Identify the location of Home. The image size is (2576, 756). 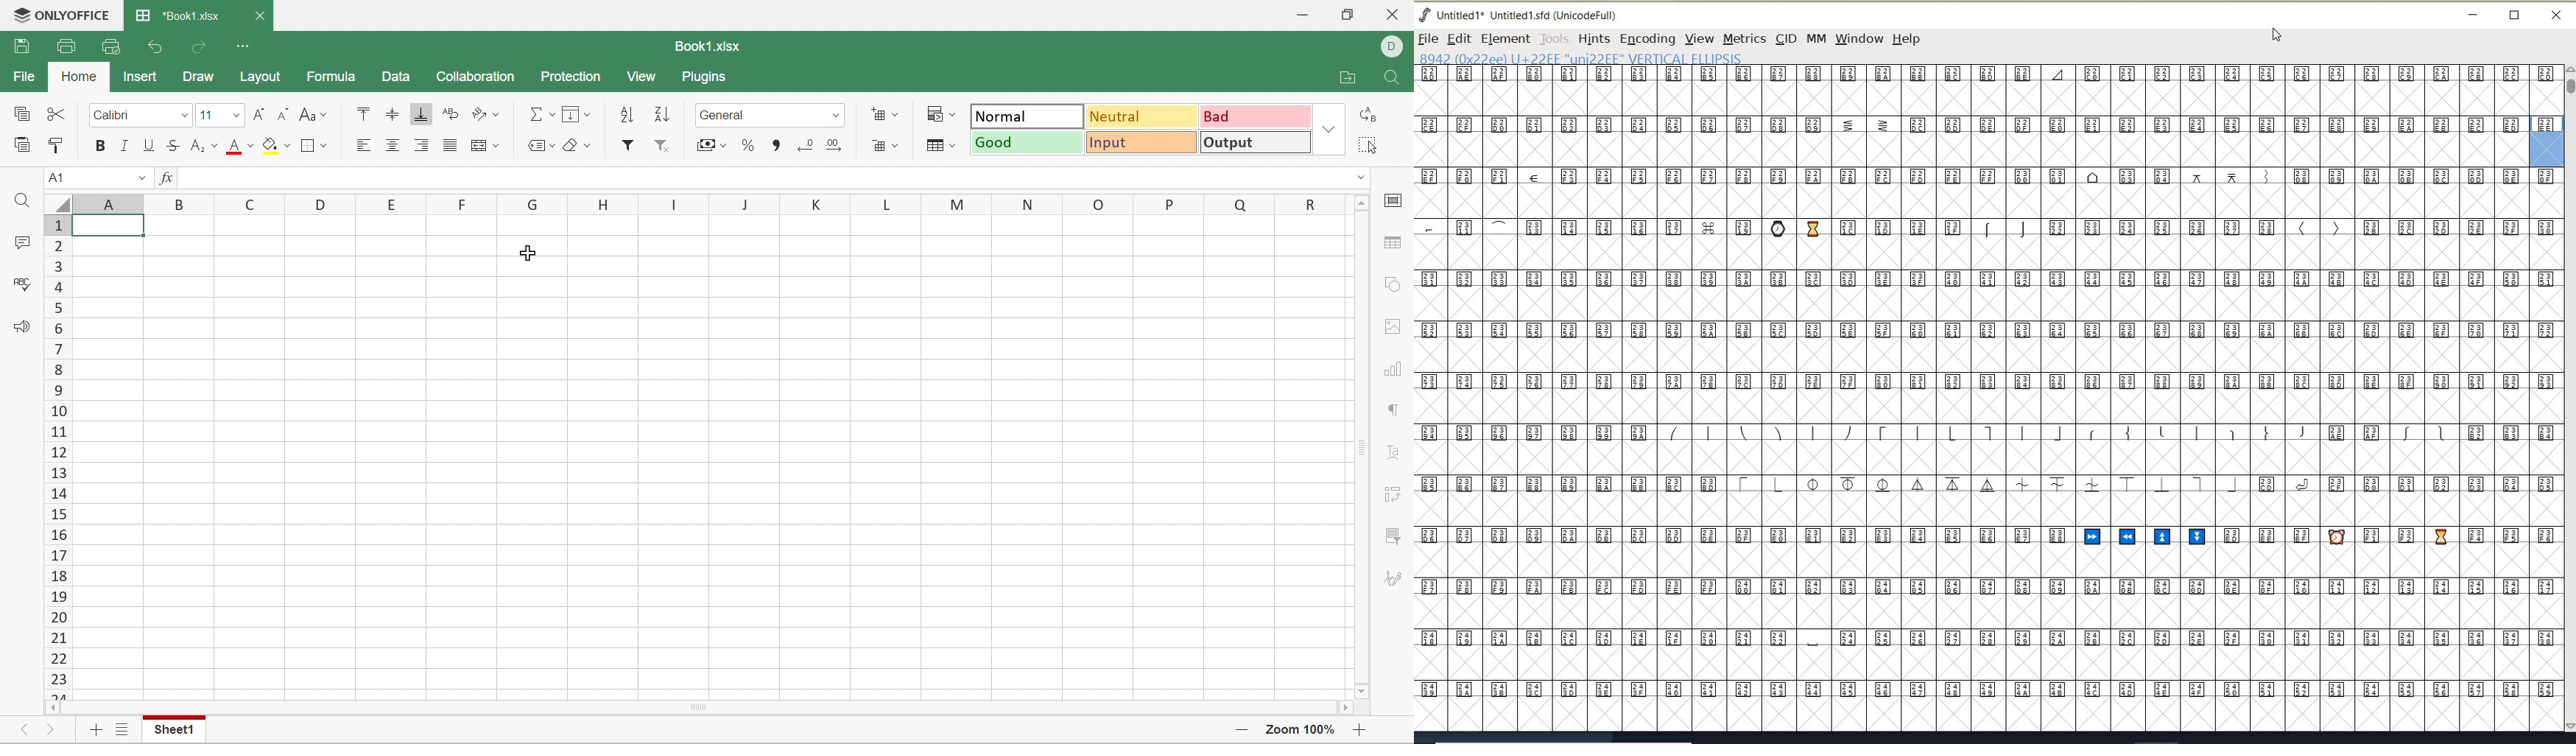
(79, 77).